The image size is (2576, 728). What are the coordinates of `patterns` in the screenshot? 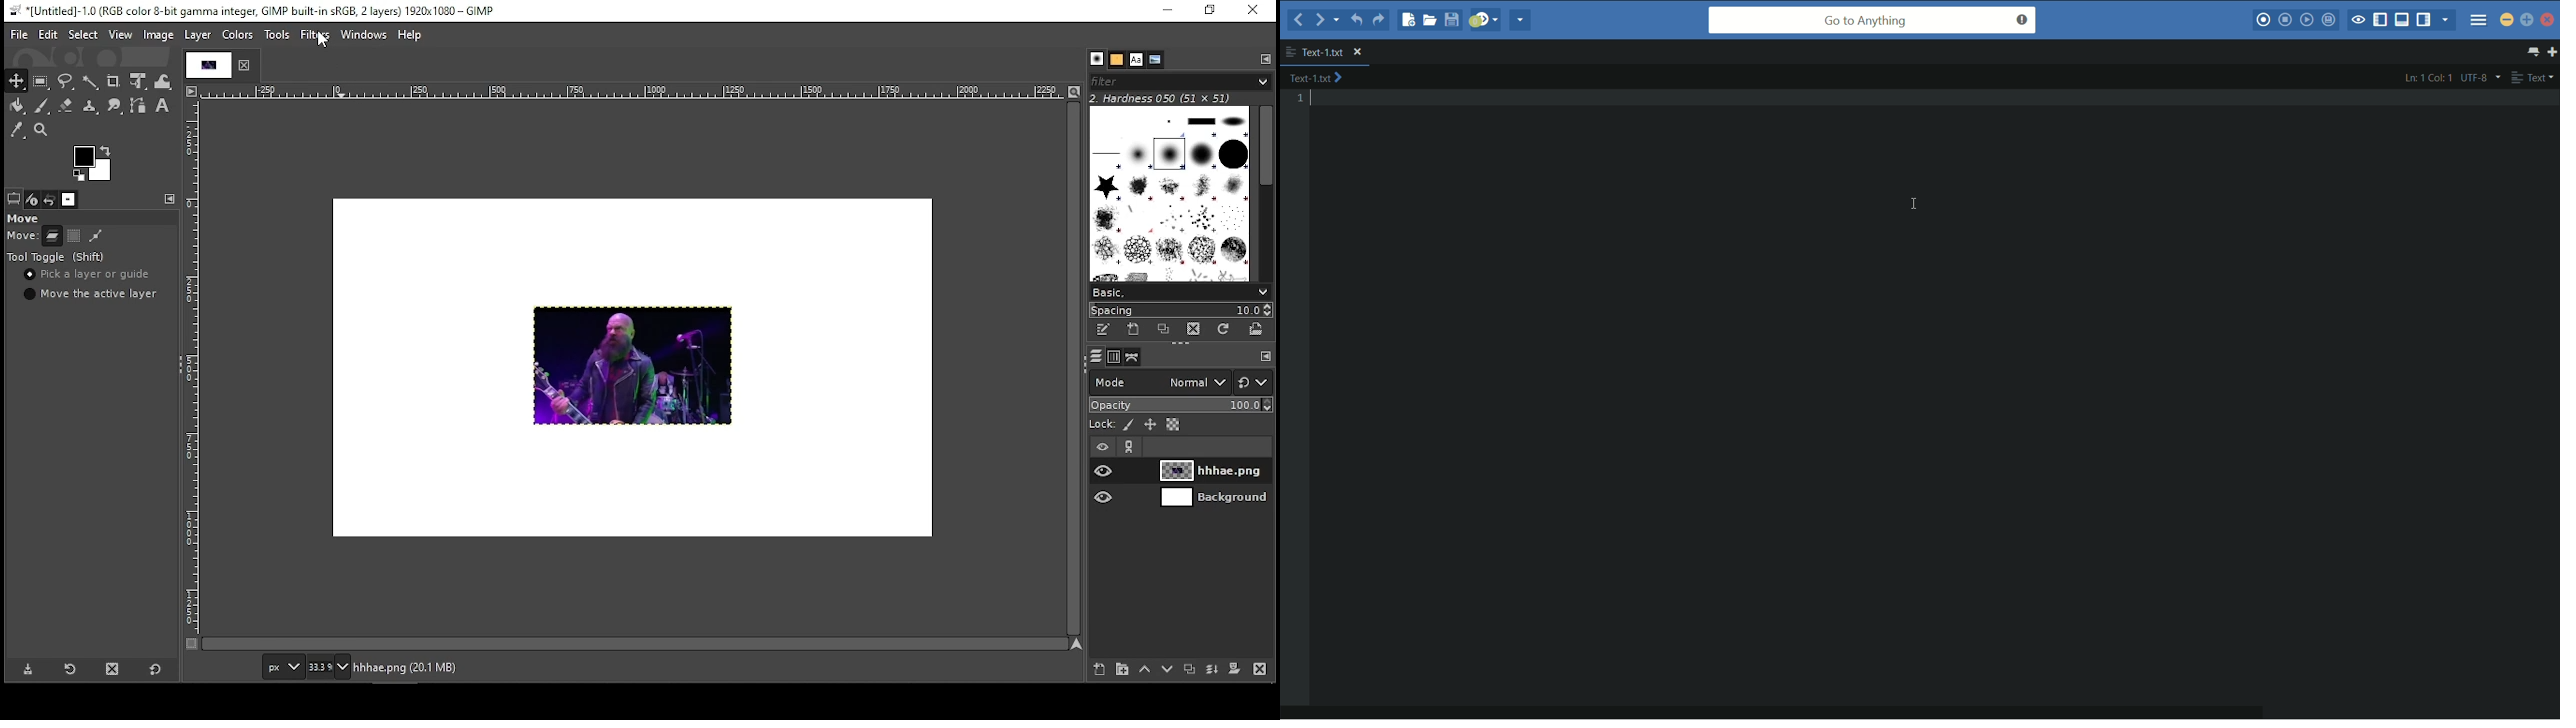 It's located at (1117, 60).